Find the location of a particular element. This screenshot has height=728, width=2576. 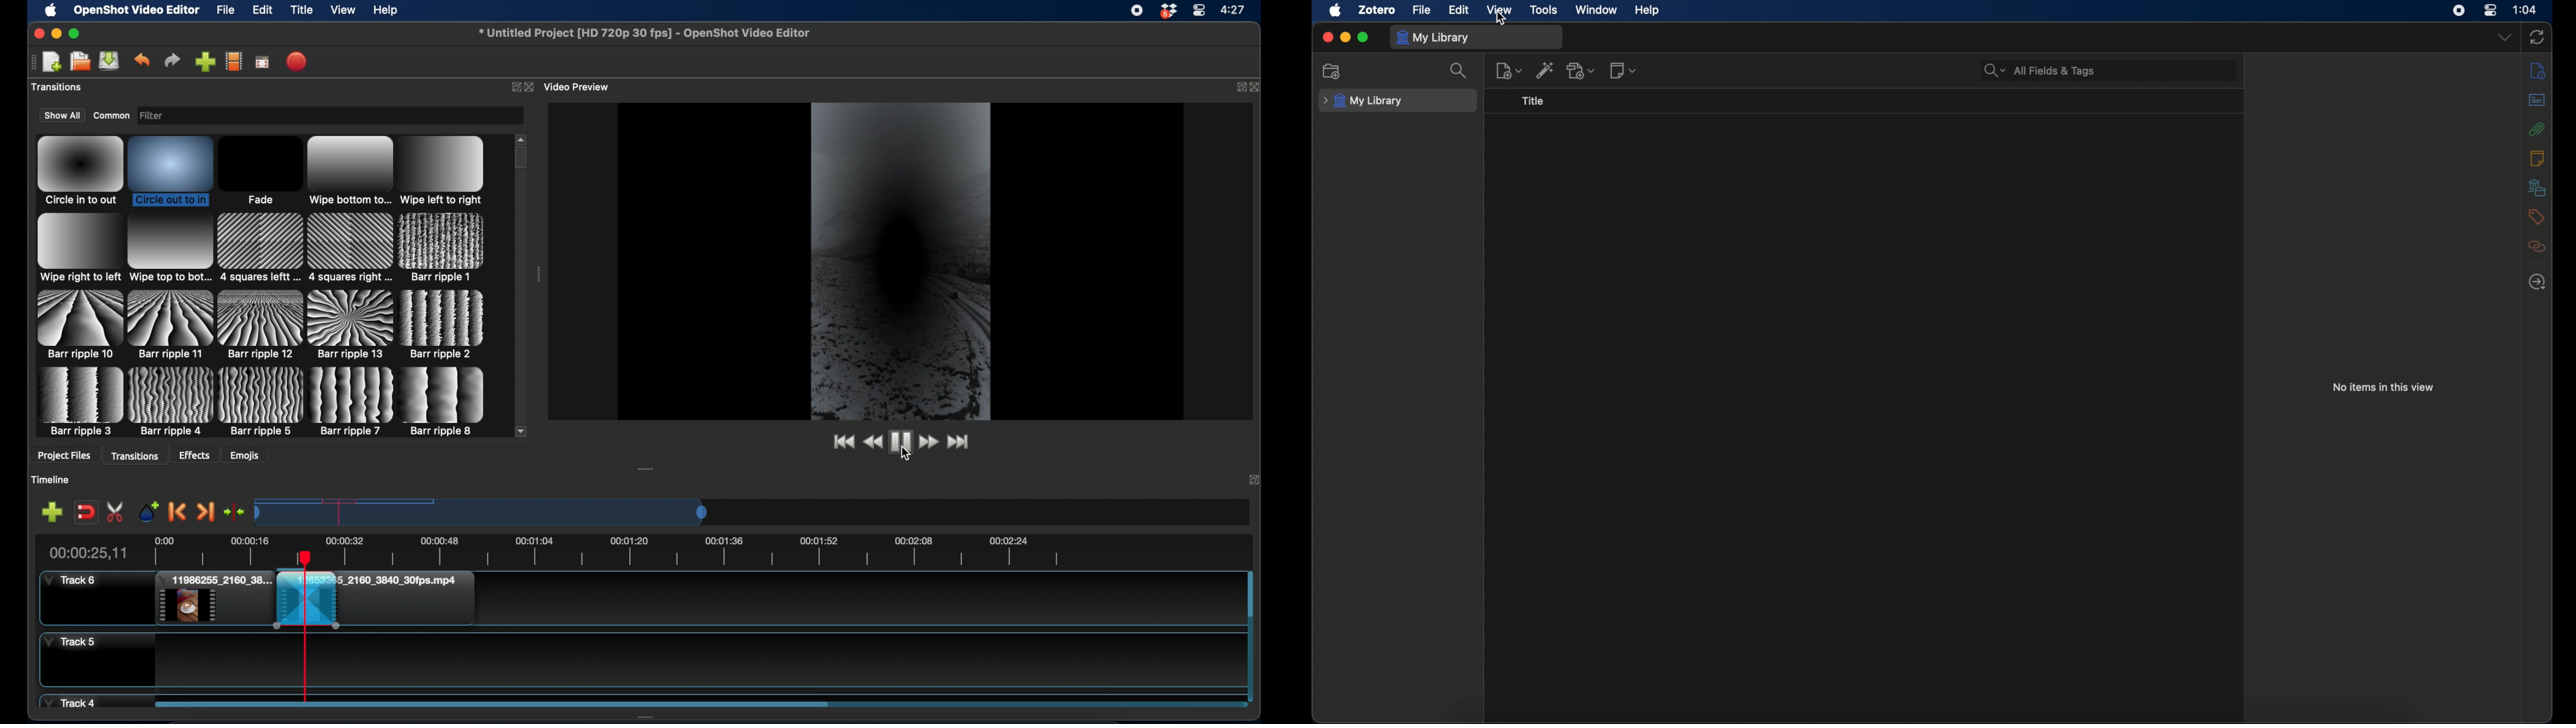

search is located at coordinates (1458, 70).